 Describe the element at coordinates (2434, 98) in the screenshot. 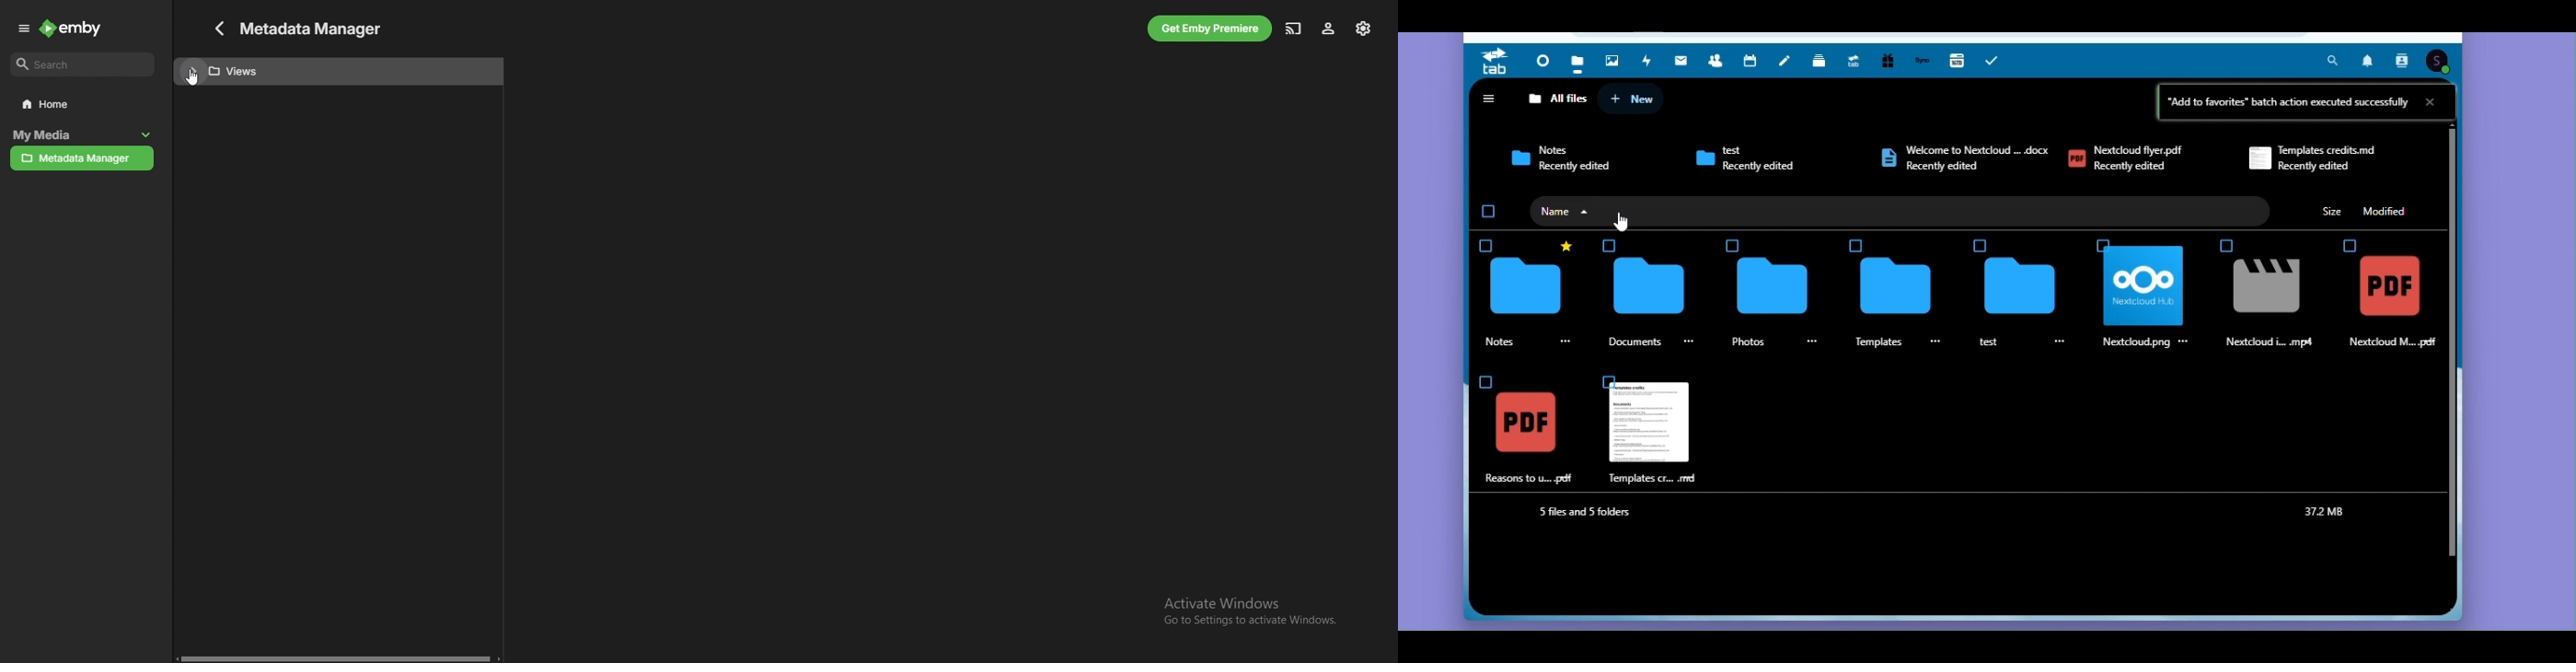

I see `Switch to list` at that location.